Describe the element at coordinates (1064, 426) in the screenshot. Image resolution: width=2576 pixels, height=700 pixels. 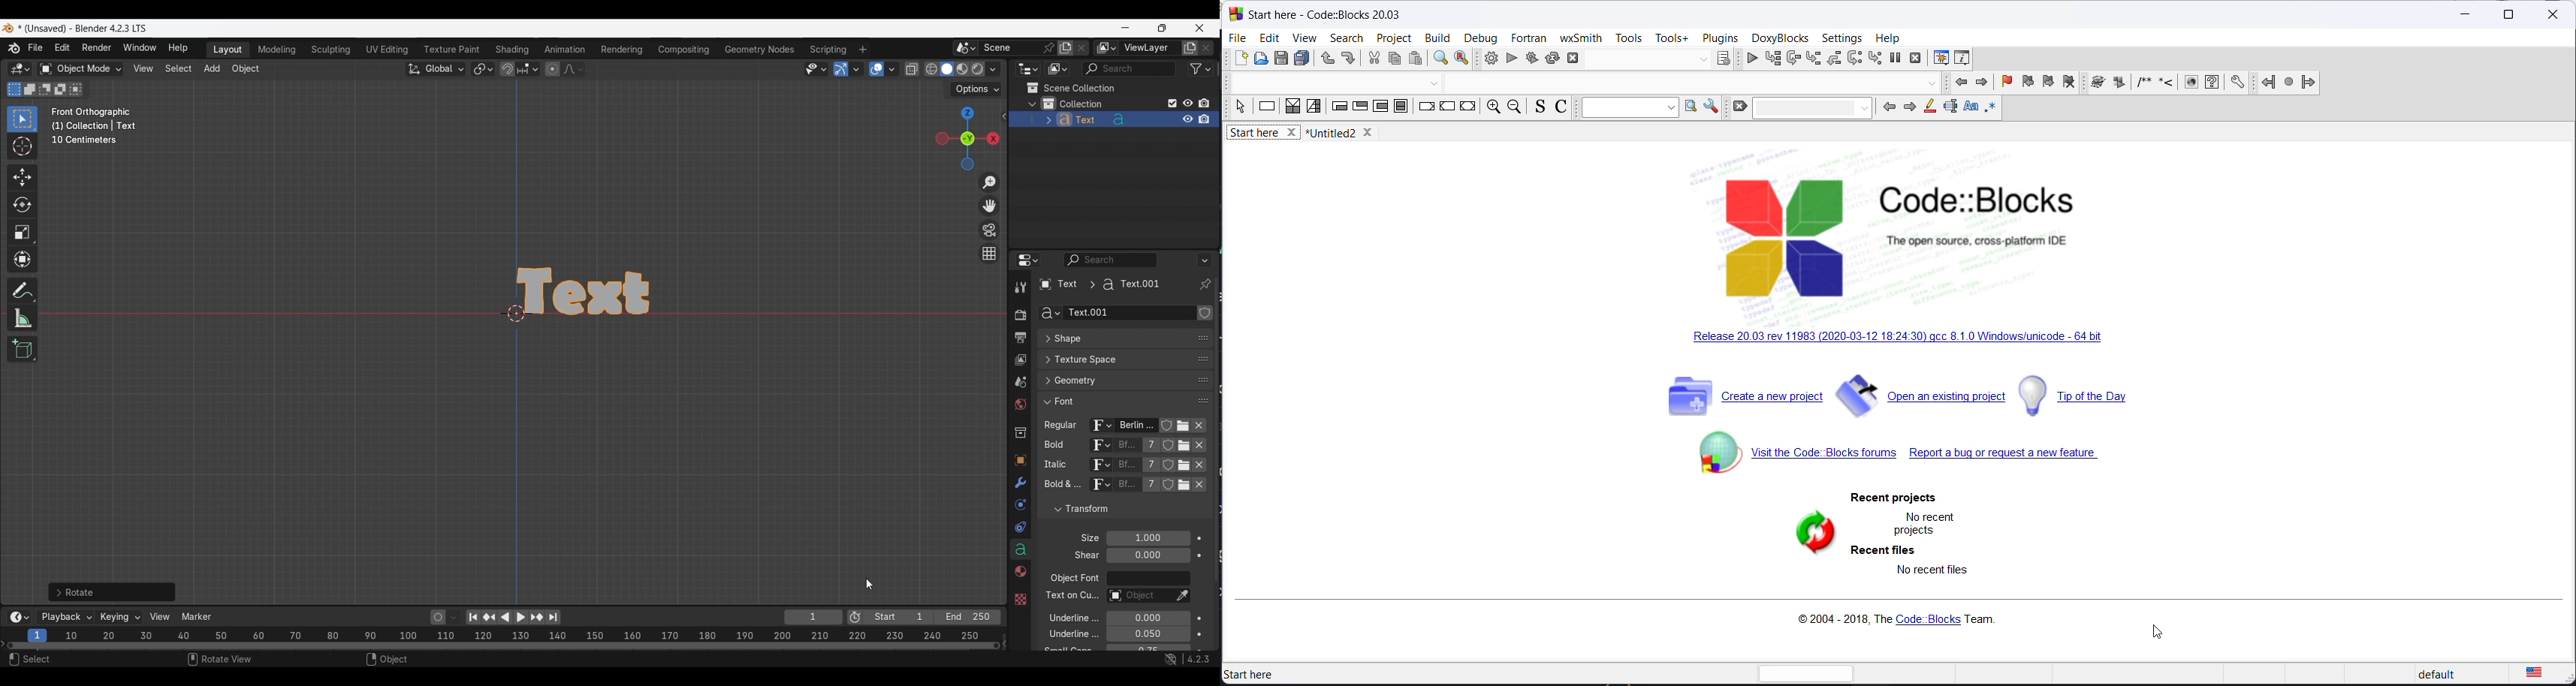
I see `regular` at that location.